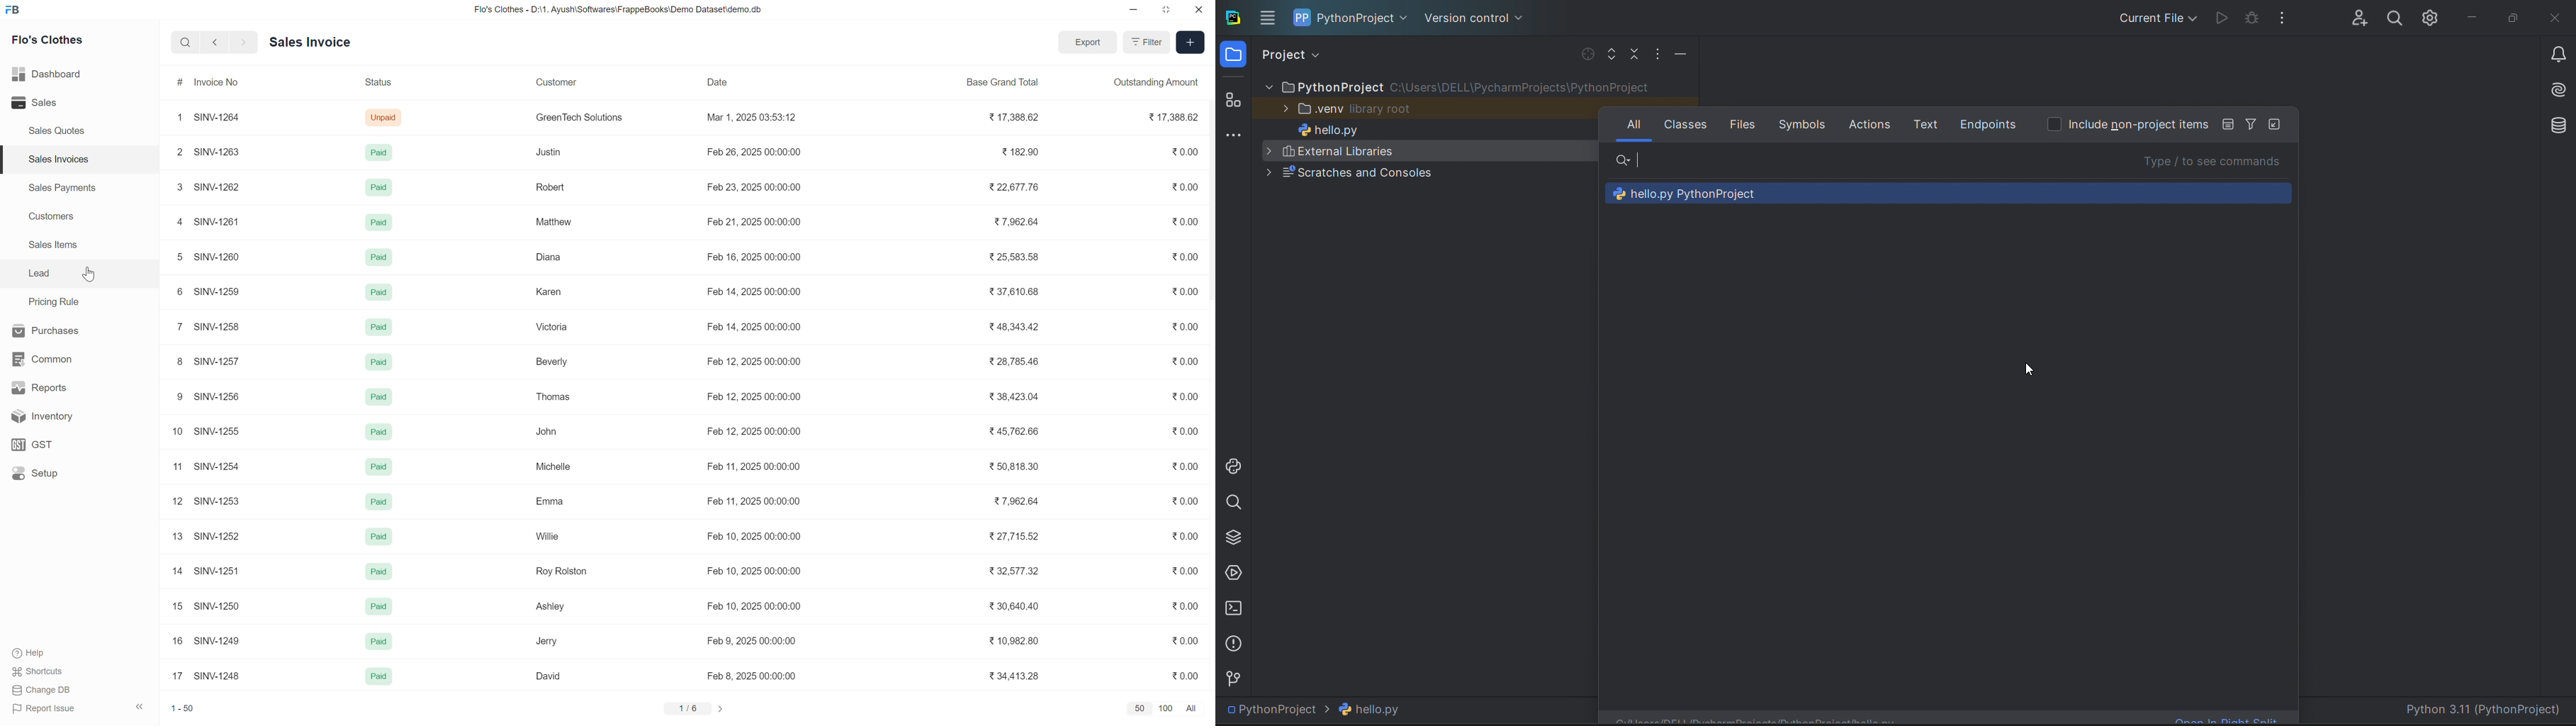 This screenshot has height=728, width=2576. I want to click on folder window, so click(1232, 54).